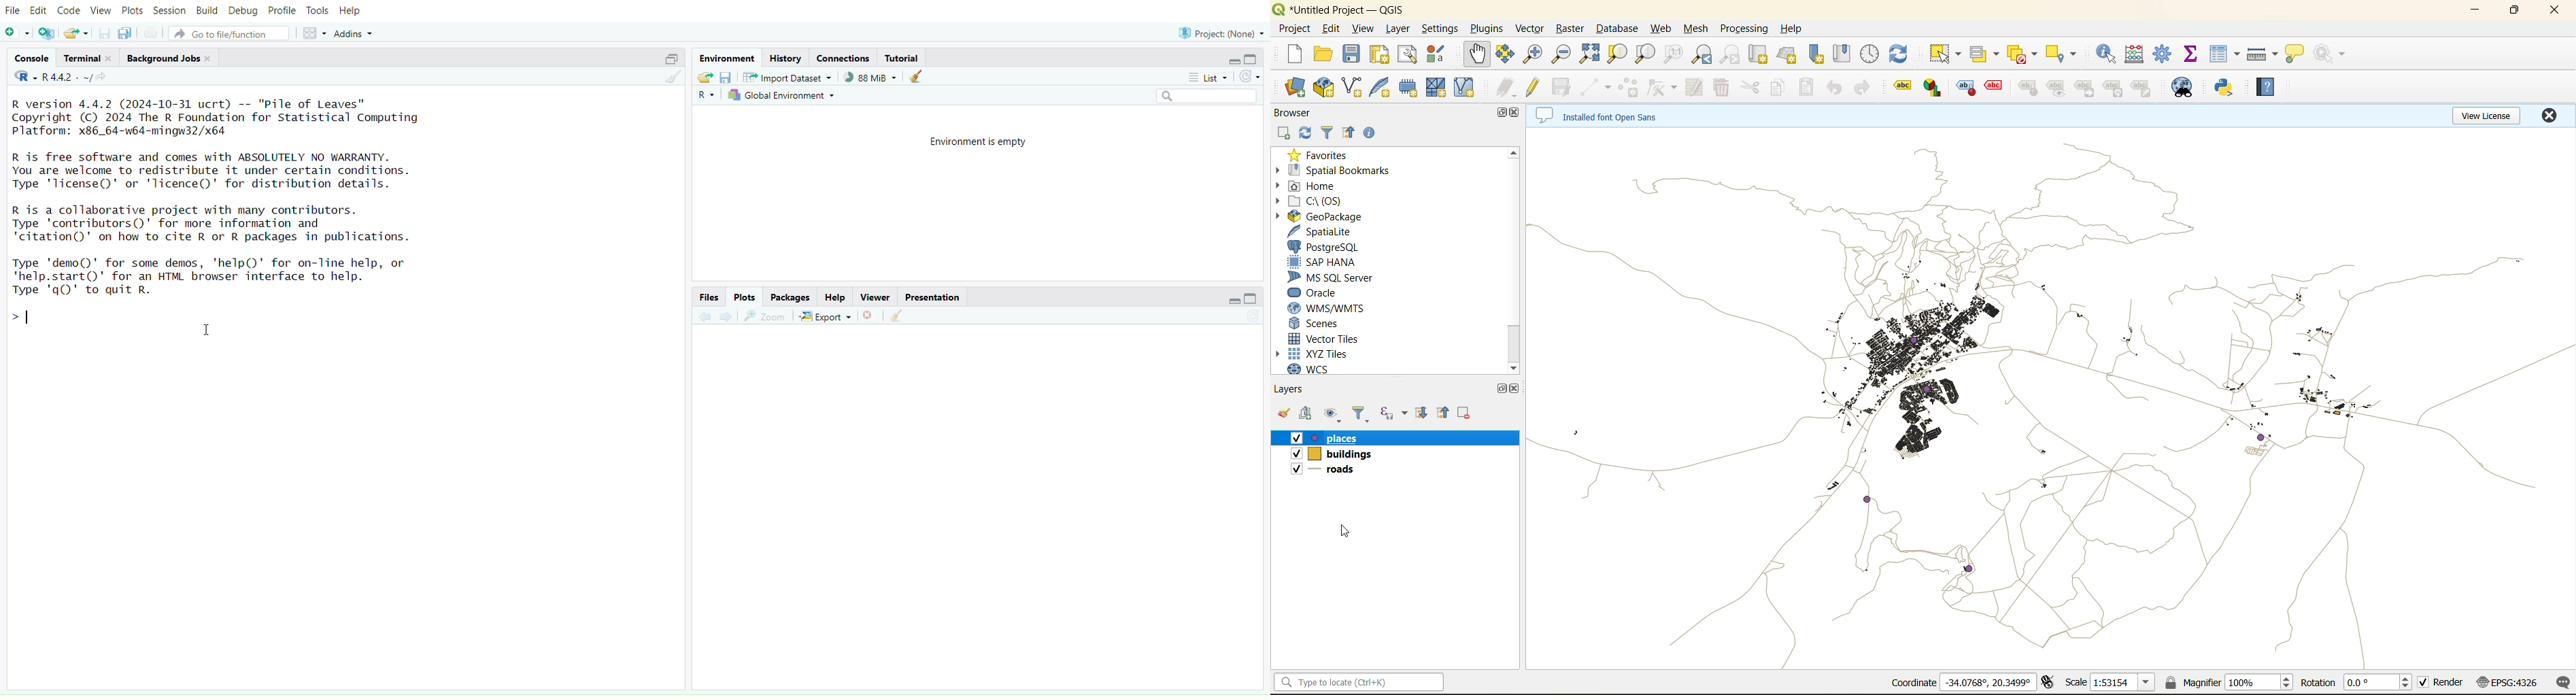  I want to click on new script, so click(17, 32).